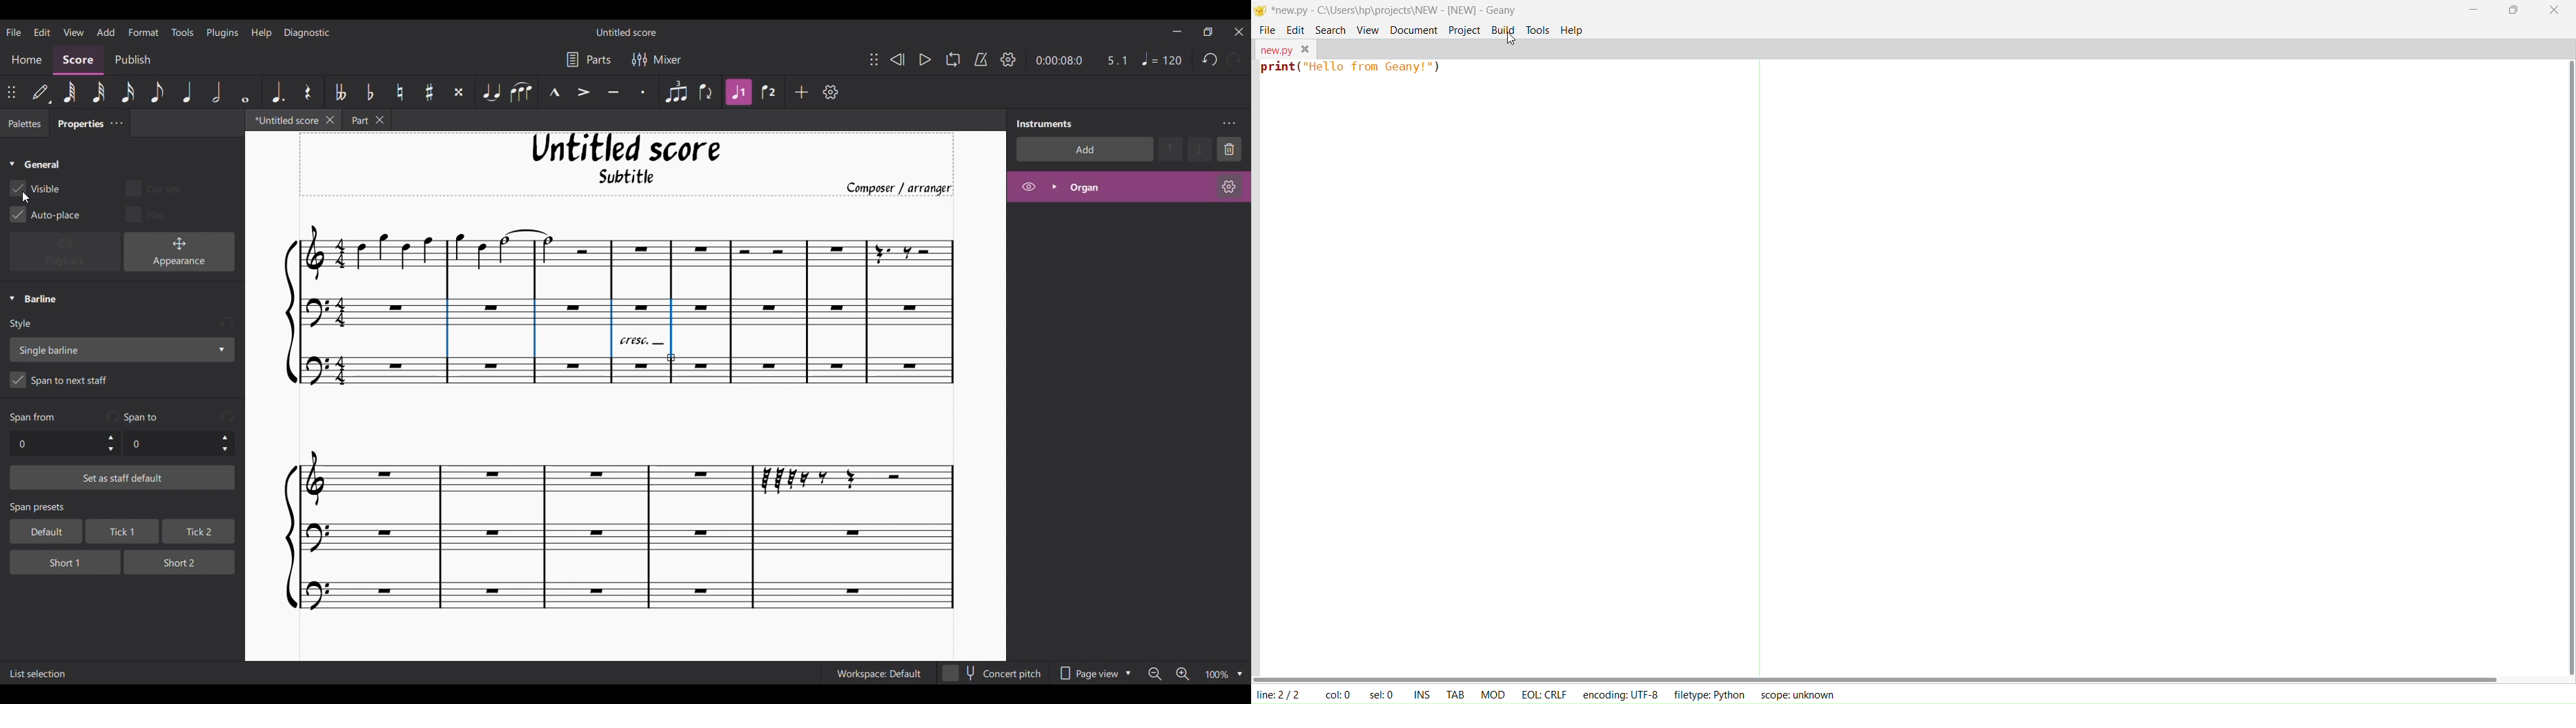  Describe the element at coordinates (1177, 31) in the screenshot. I see `Minimize` at that location.